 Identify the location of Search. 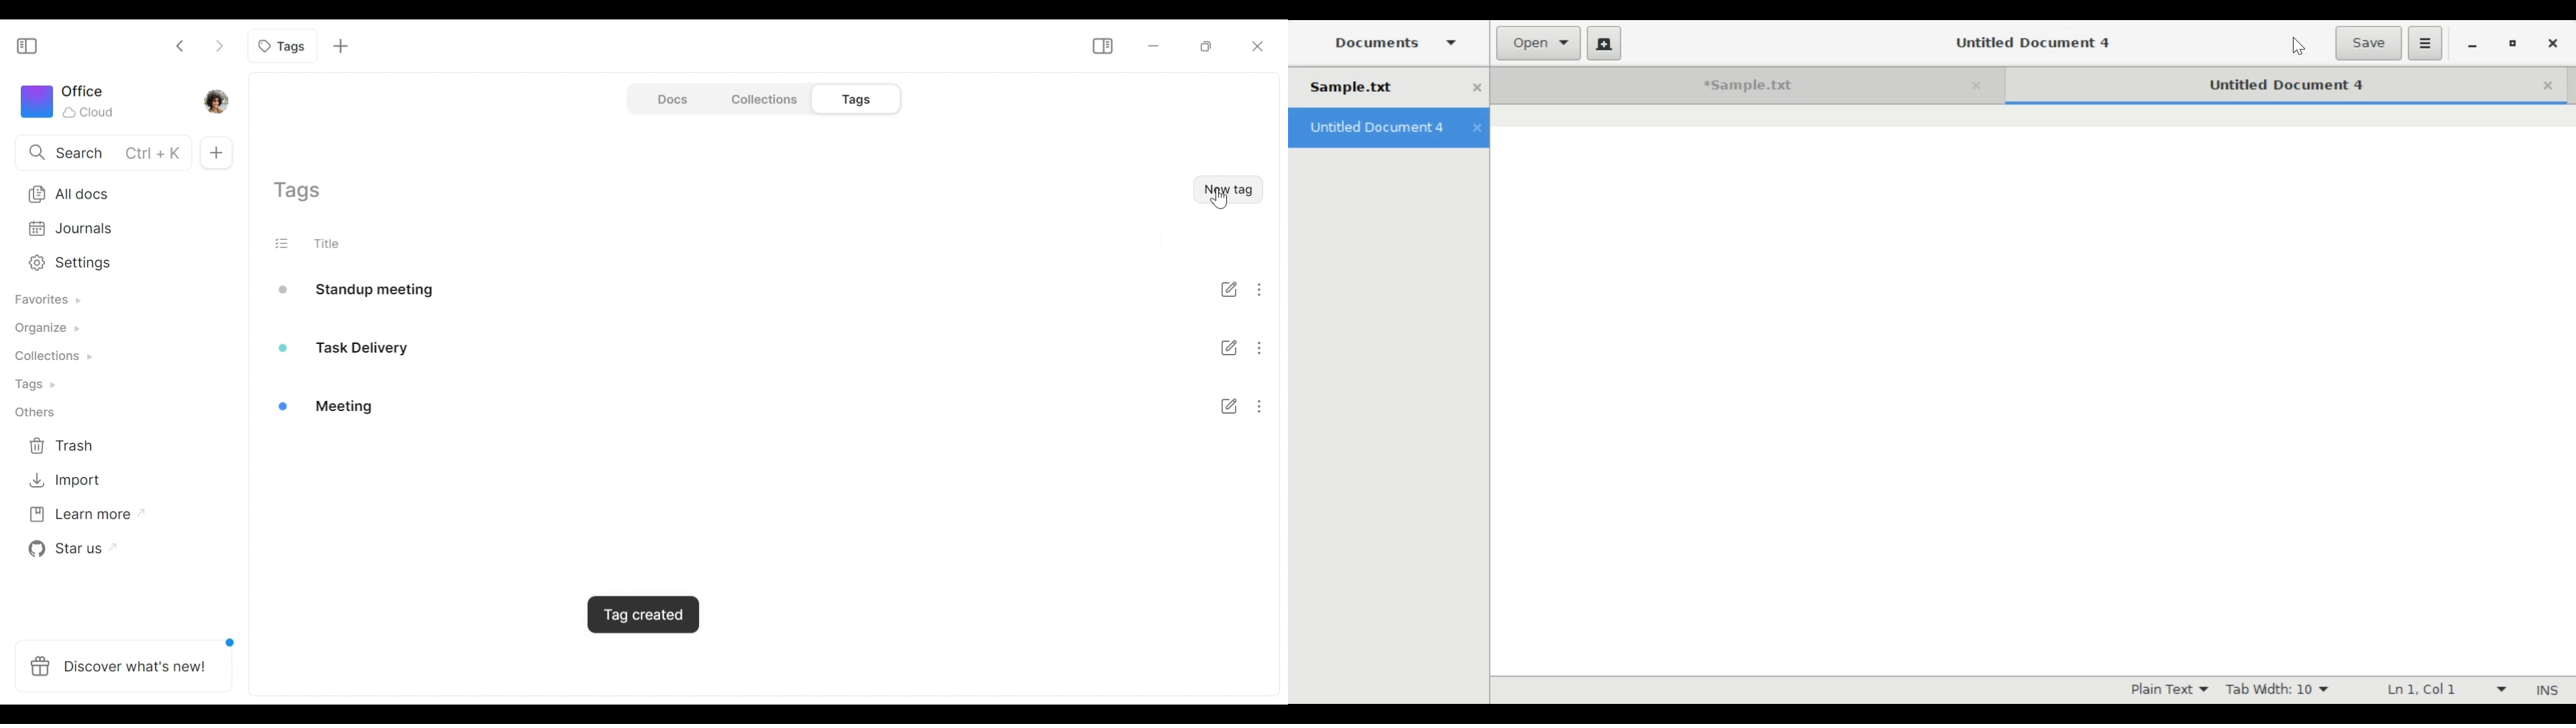
(97, 154).